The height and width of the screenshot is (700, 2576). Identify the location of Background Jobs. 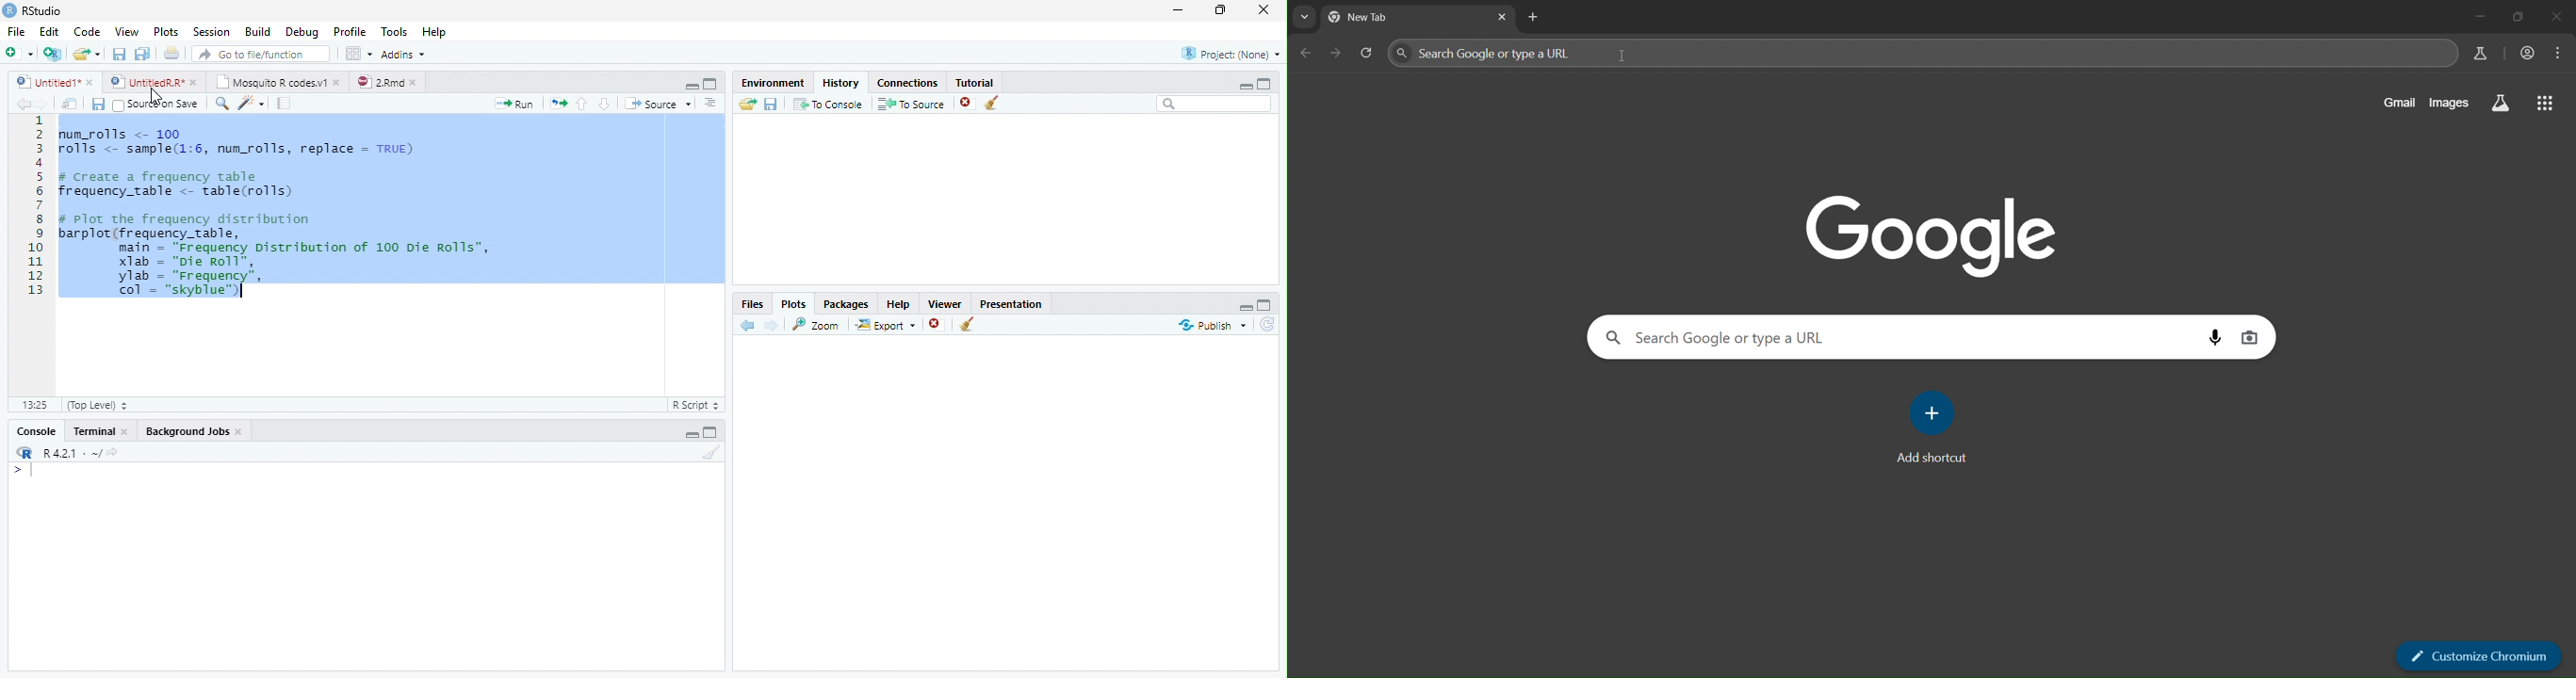
(195, 429).